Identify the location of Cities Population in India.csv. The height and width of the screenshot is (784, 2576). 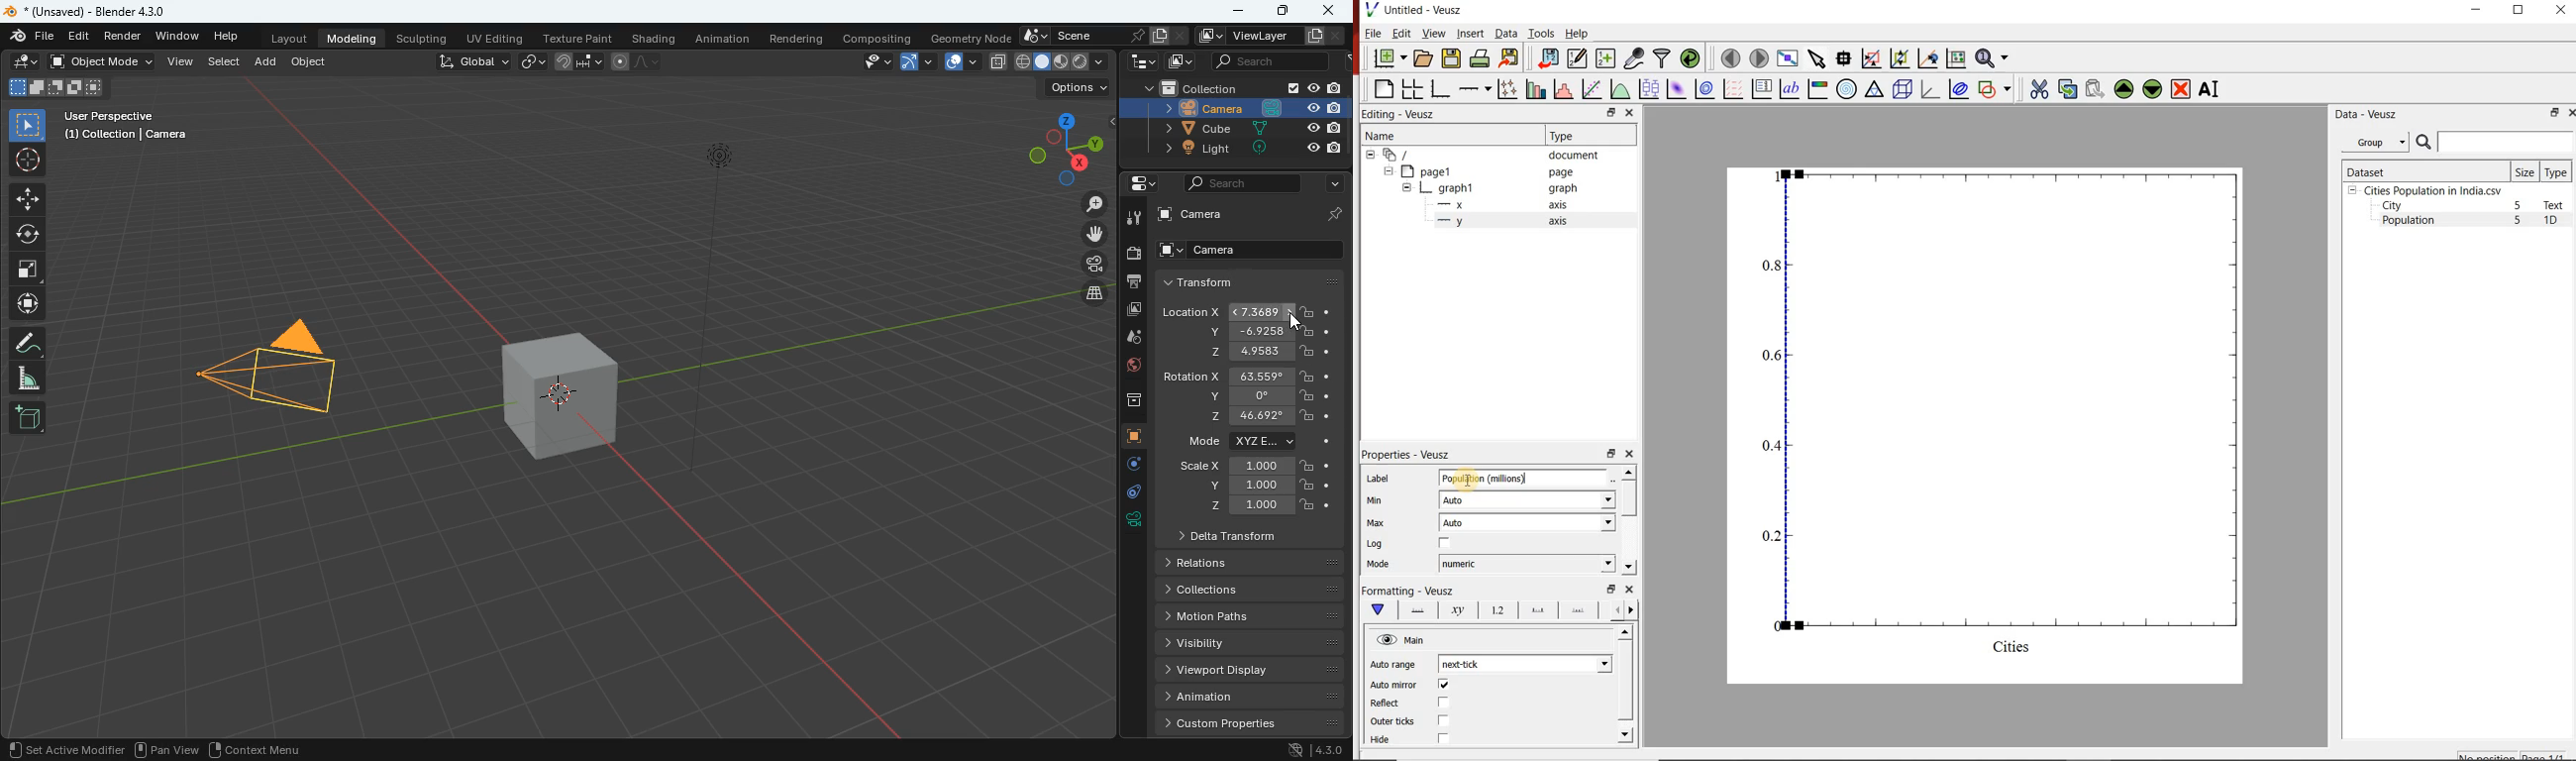
(2432, 190).